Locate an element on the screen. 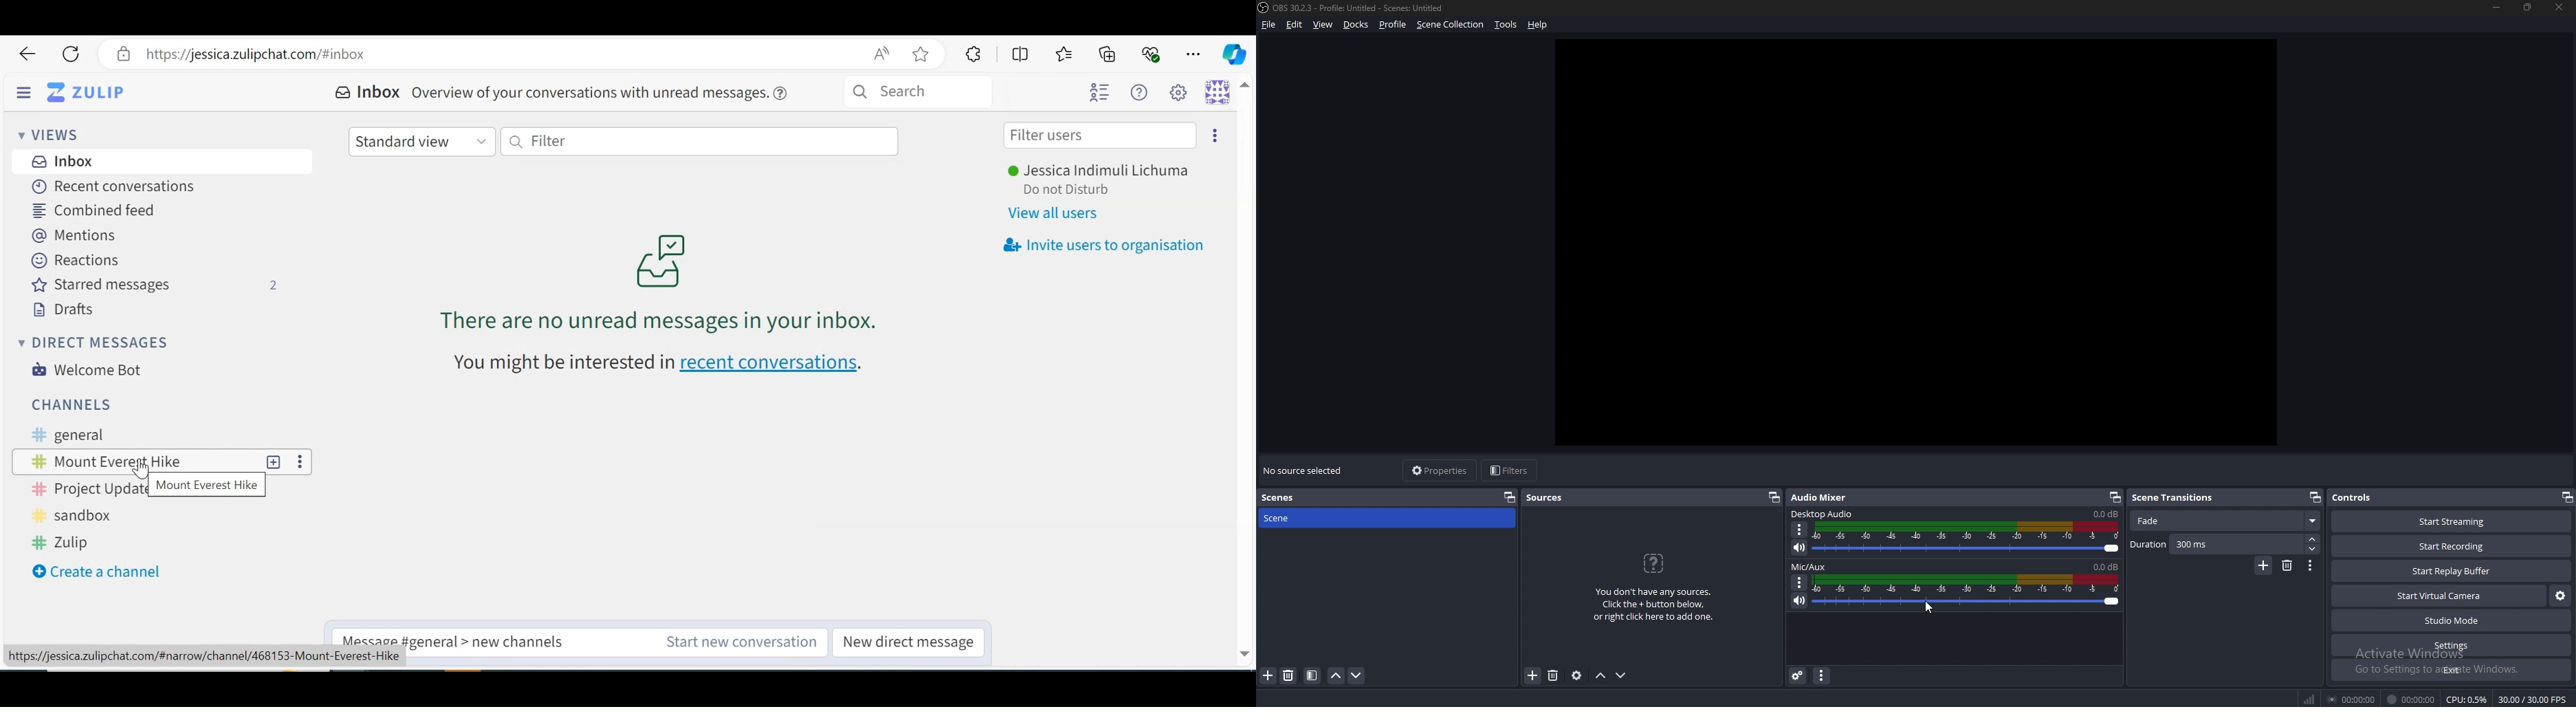  mic/aux volume is located at coordinates (2104, 566).